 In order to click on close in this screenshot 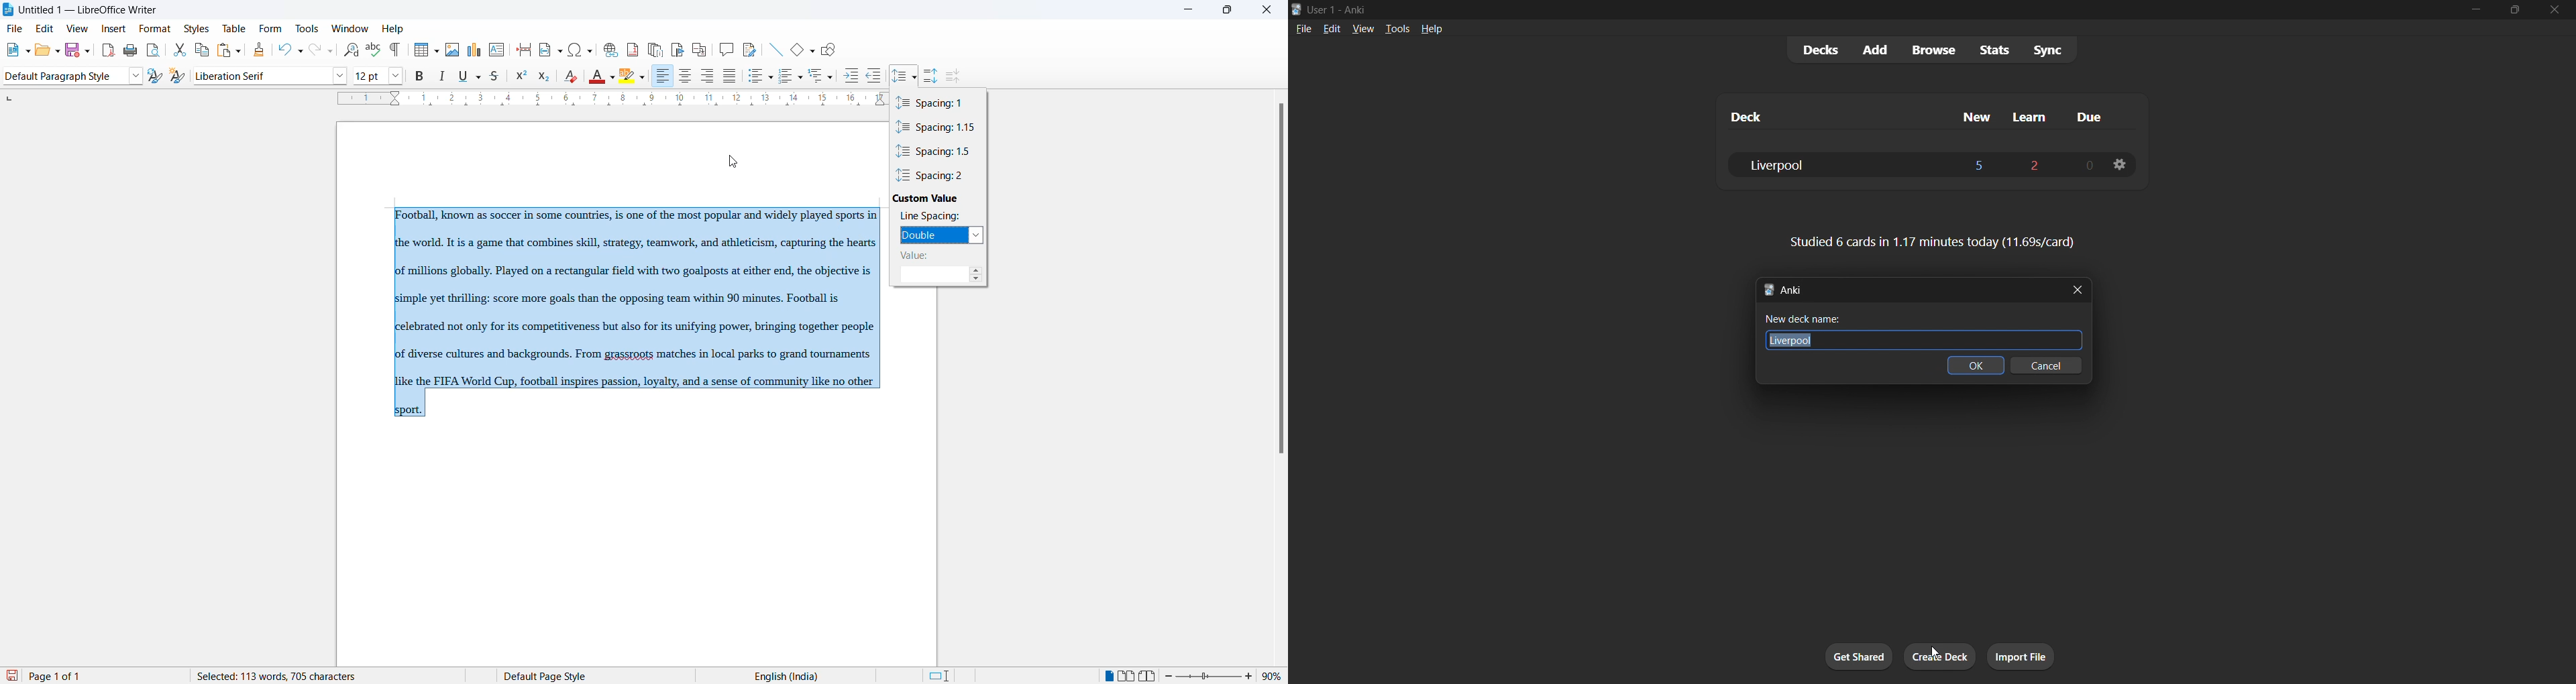, I will do `click(2080, 290)`.